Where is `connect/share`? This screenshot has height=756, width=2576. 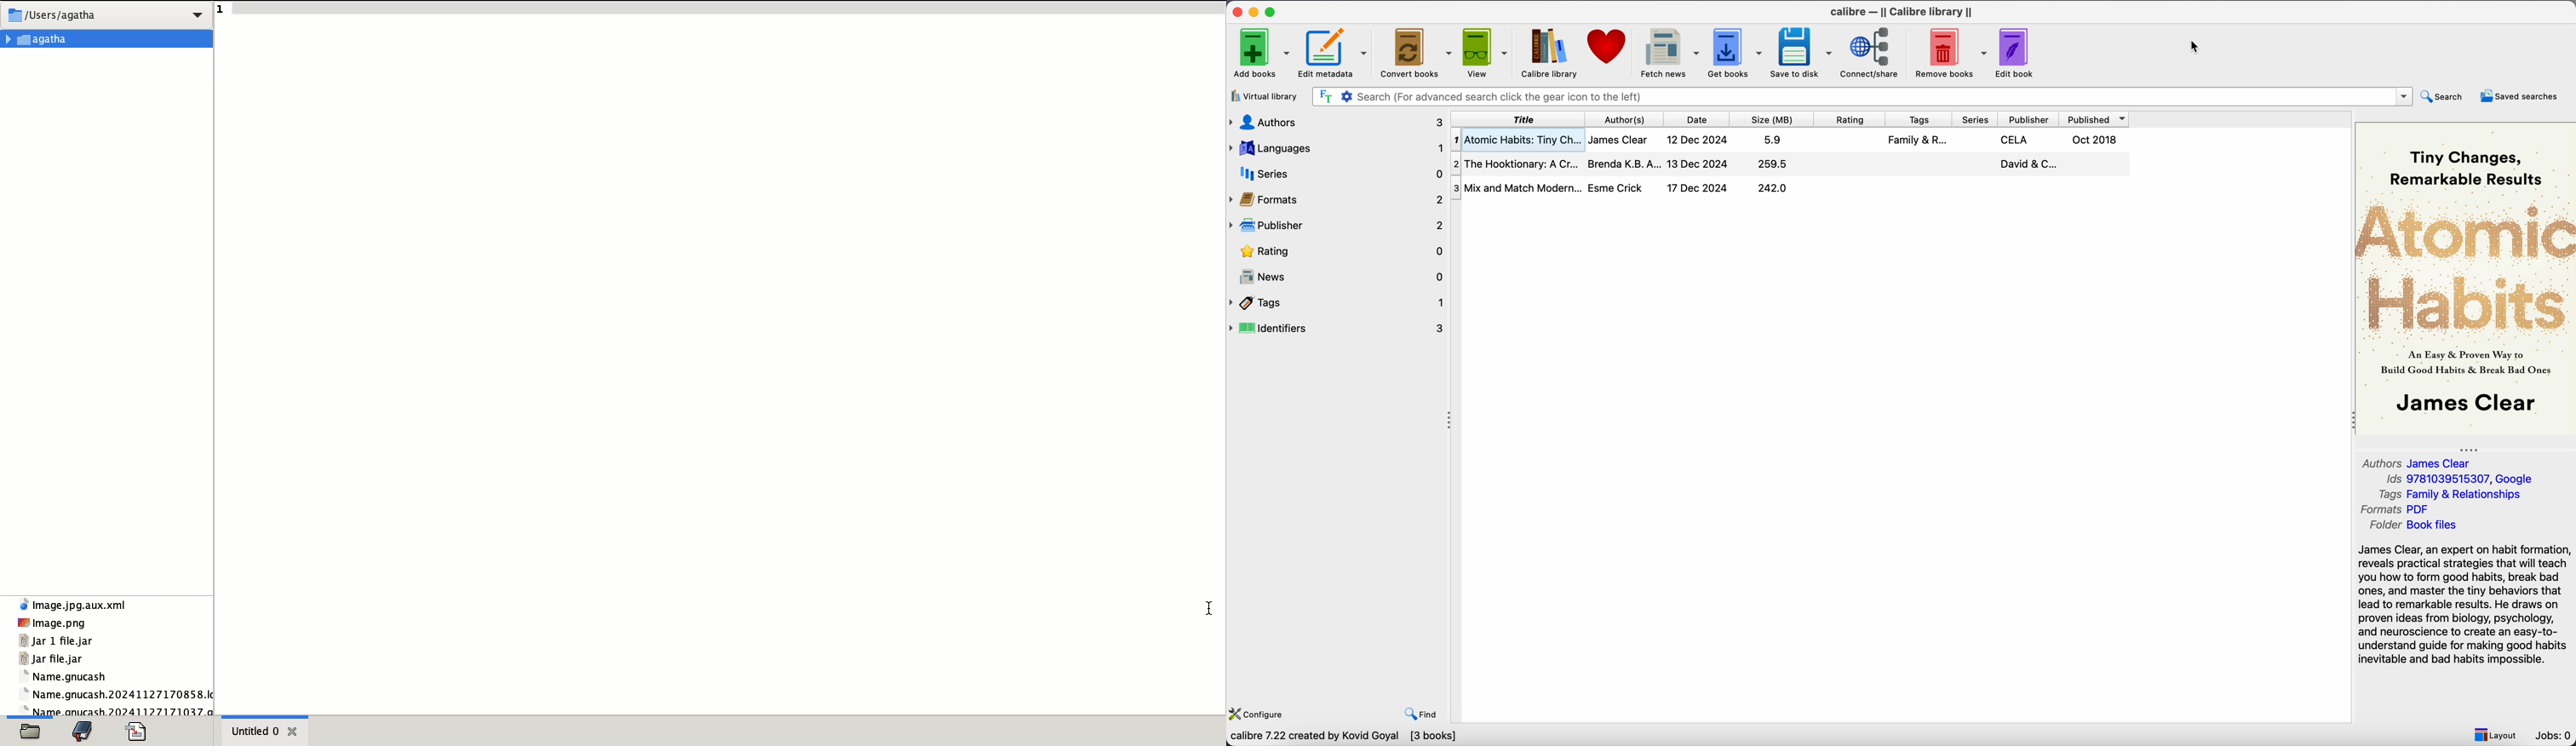 connect/share is located at coordinates (1873, 52).